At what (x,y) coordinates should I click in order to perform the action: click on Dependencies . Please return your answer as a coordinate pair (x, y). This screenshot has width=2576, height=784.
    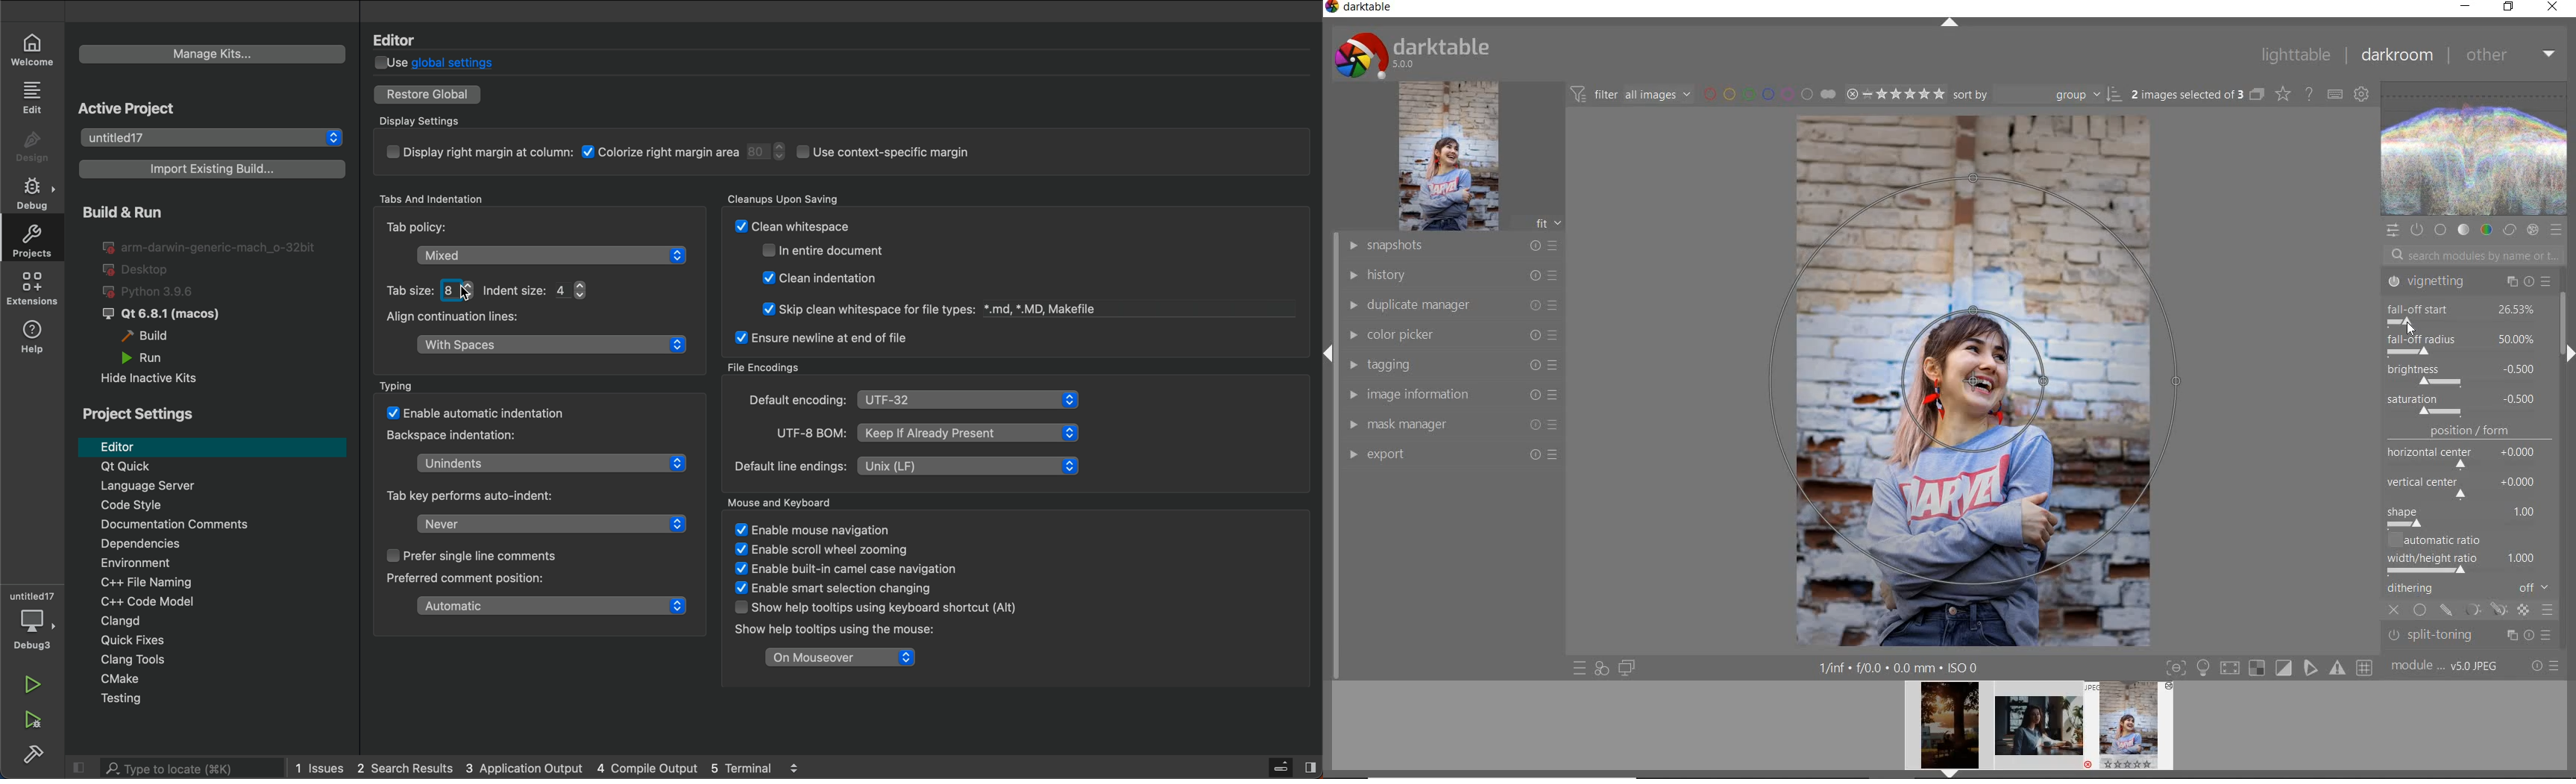
    Looking at the image, I should click on (227, 546).